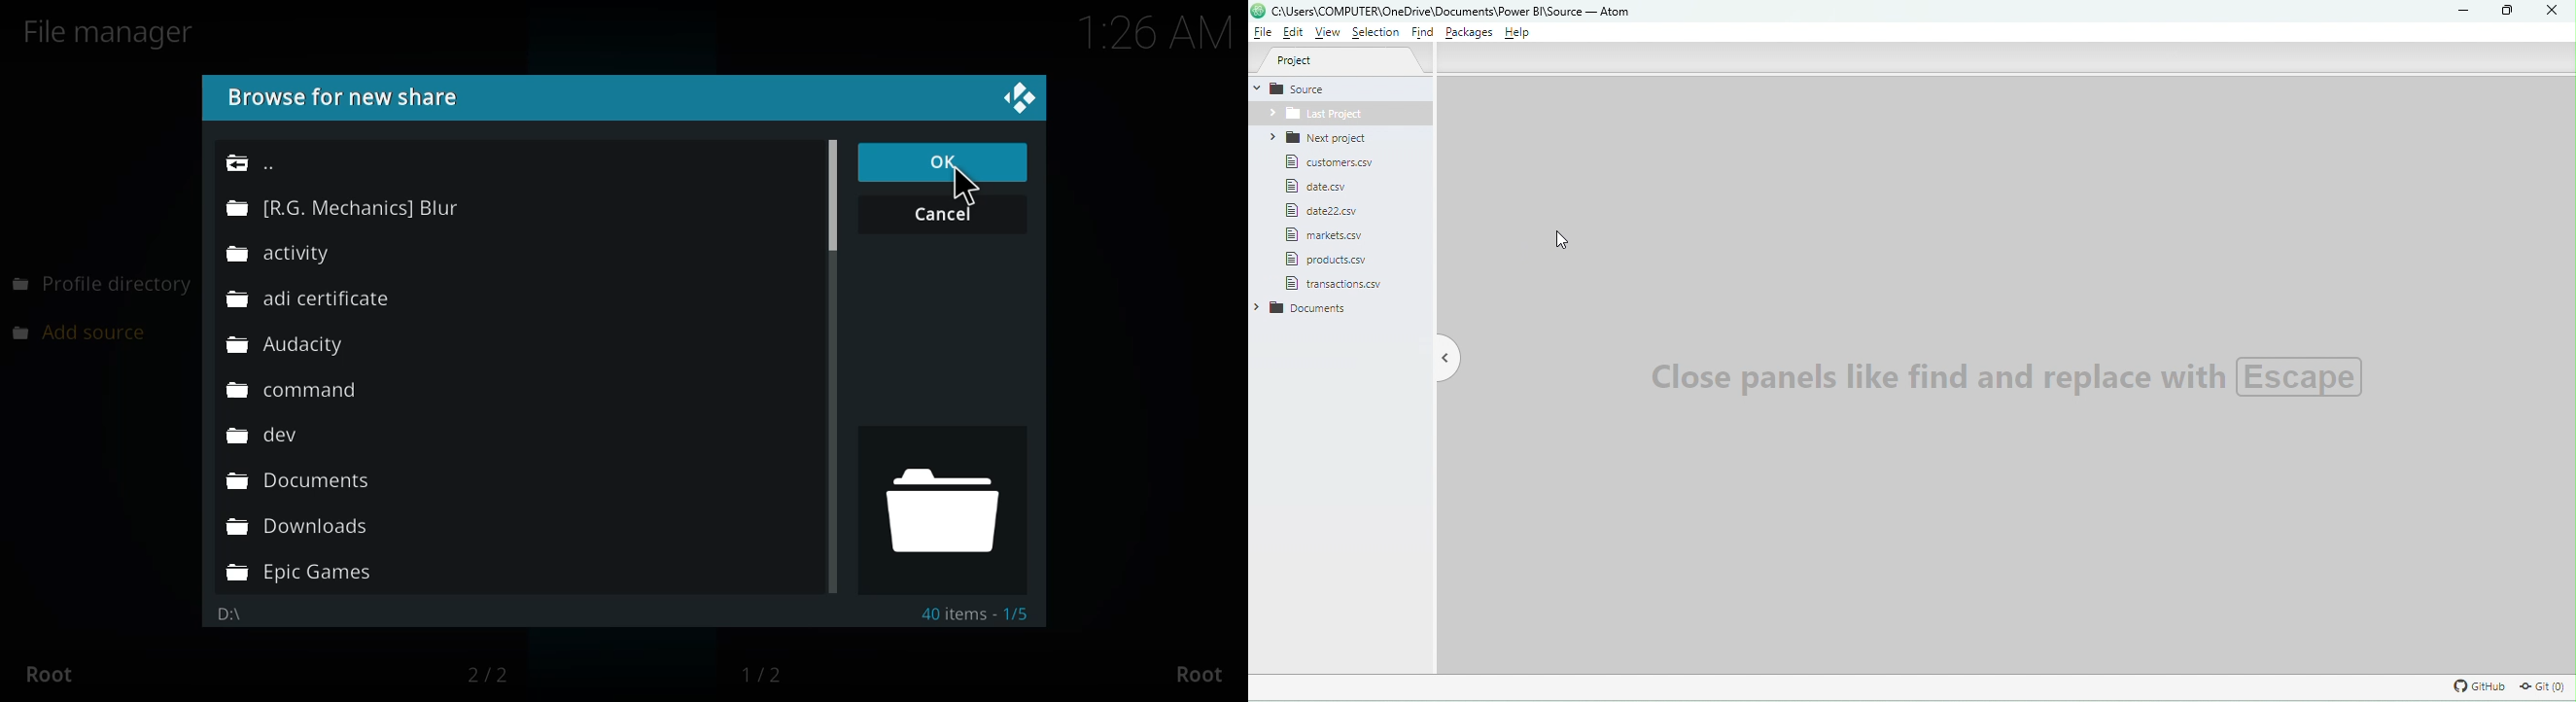 The width and height of the screenshot is (2576, 728). What do you see at coordinates (228, 615) in the screenshot?
I see `d` at bounding box center [228, 615].